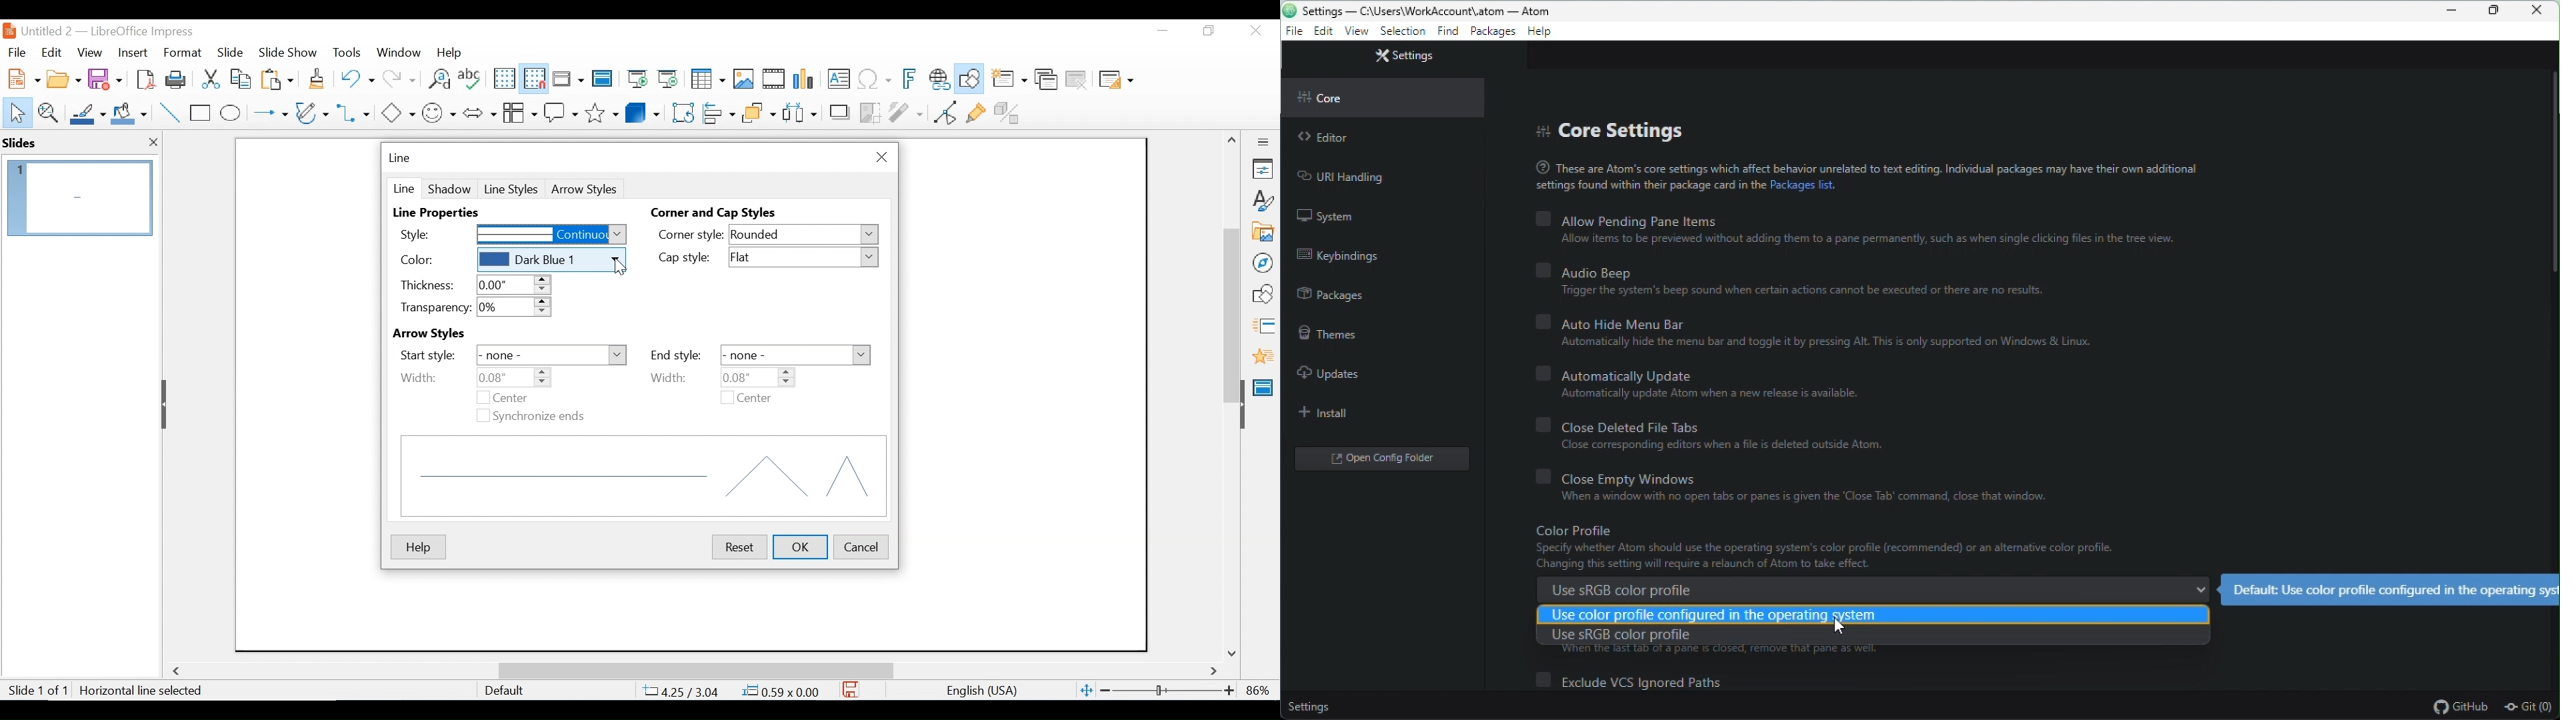 This screenshot has width=2576, height=728. What do you see at coordinates (1292, 33) in the screenshot?
I see `file` at bounding box center [1292, 33].